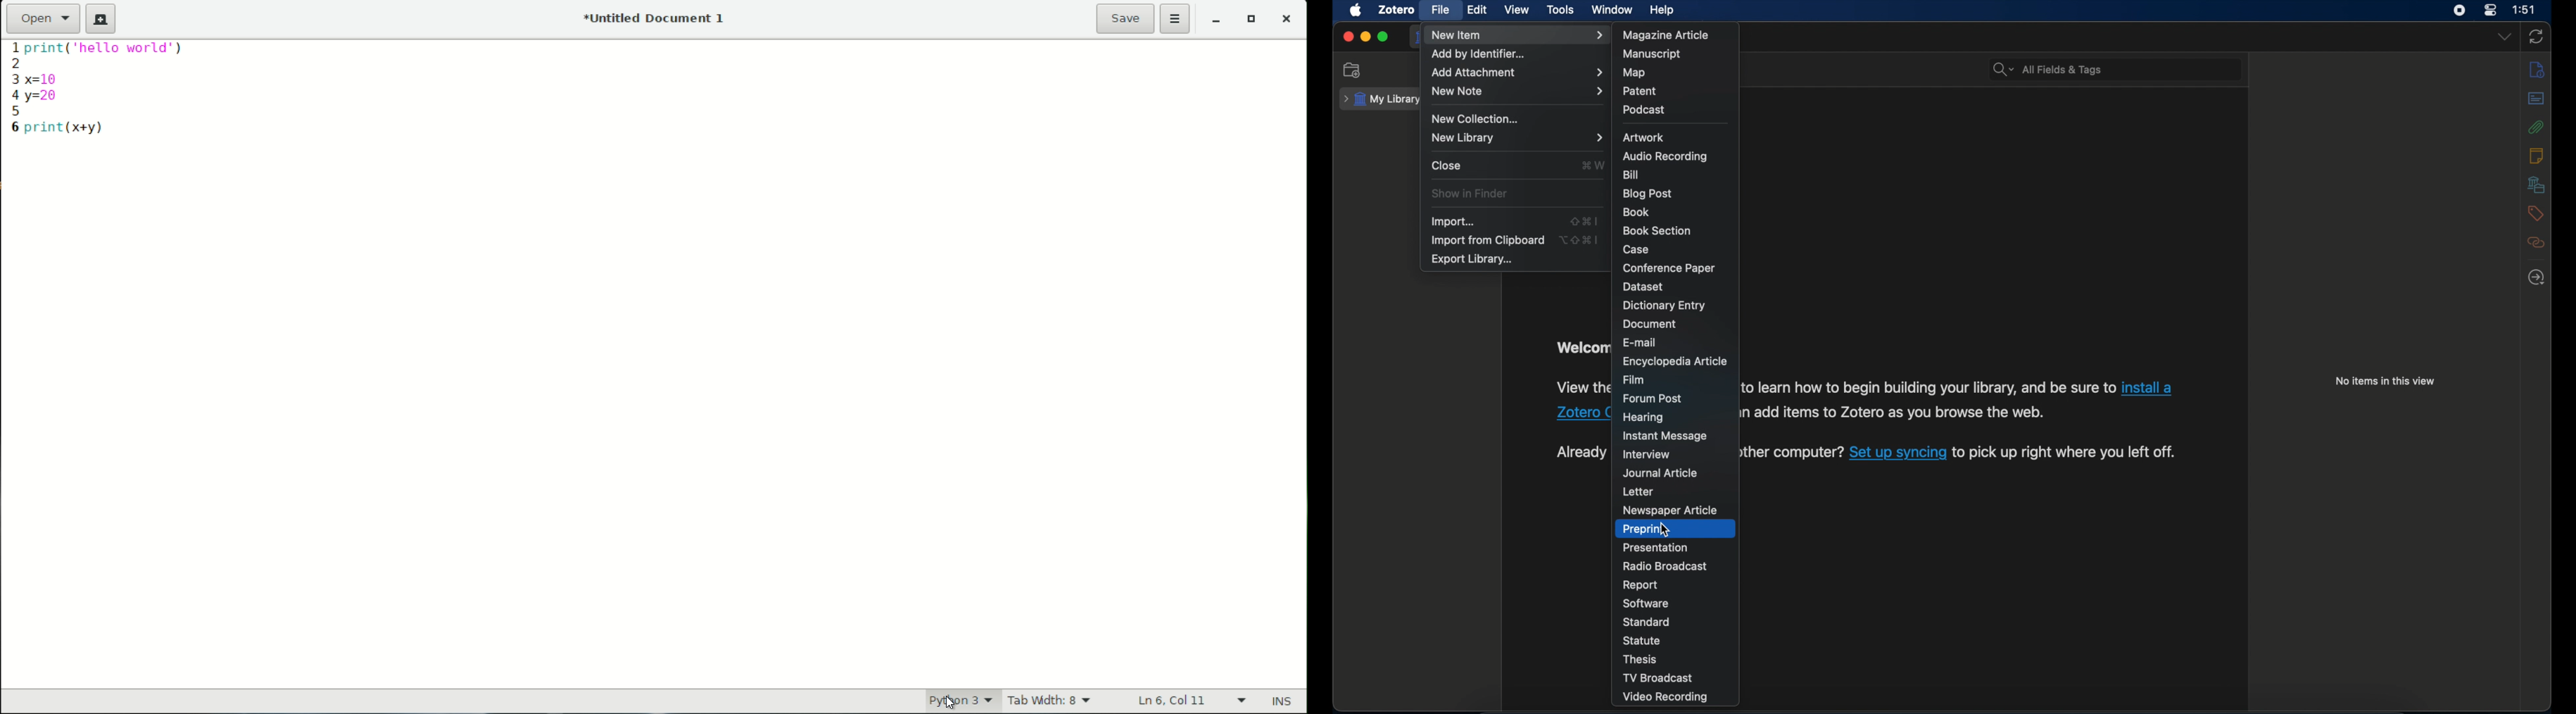  What do you see at coordinates (2537, 243) in the screenshot?
I see `related` at bounding box center [2537, 243].